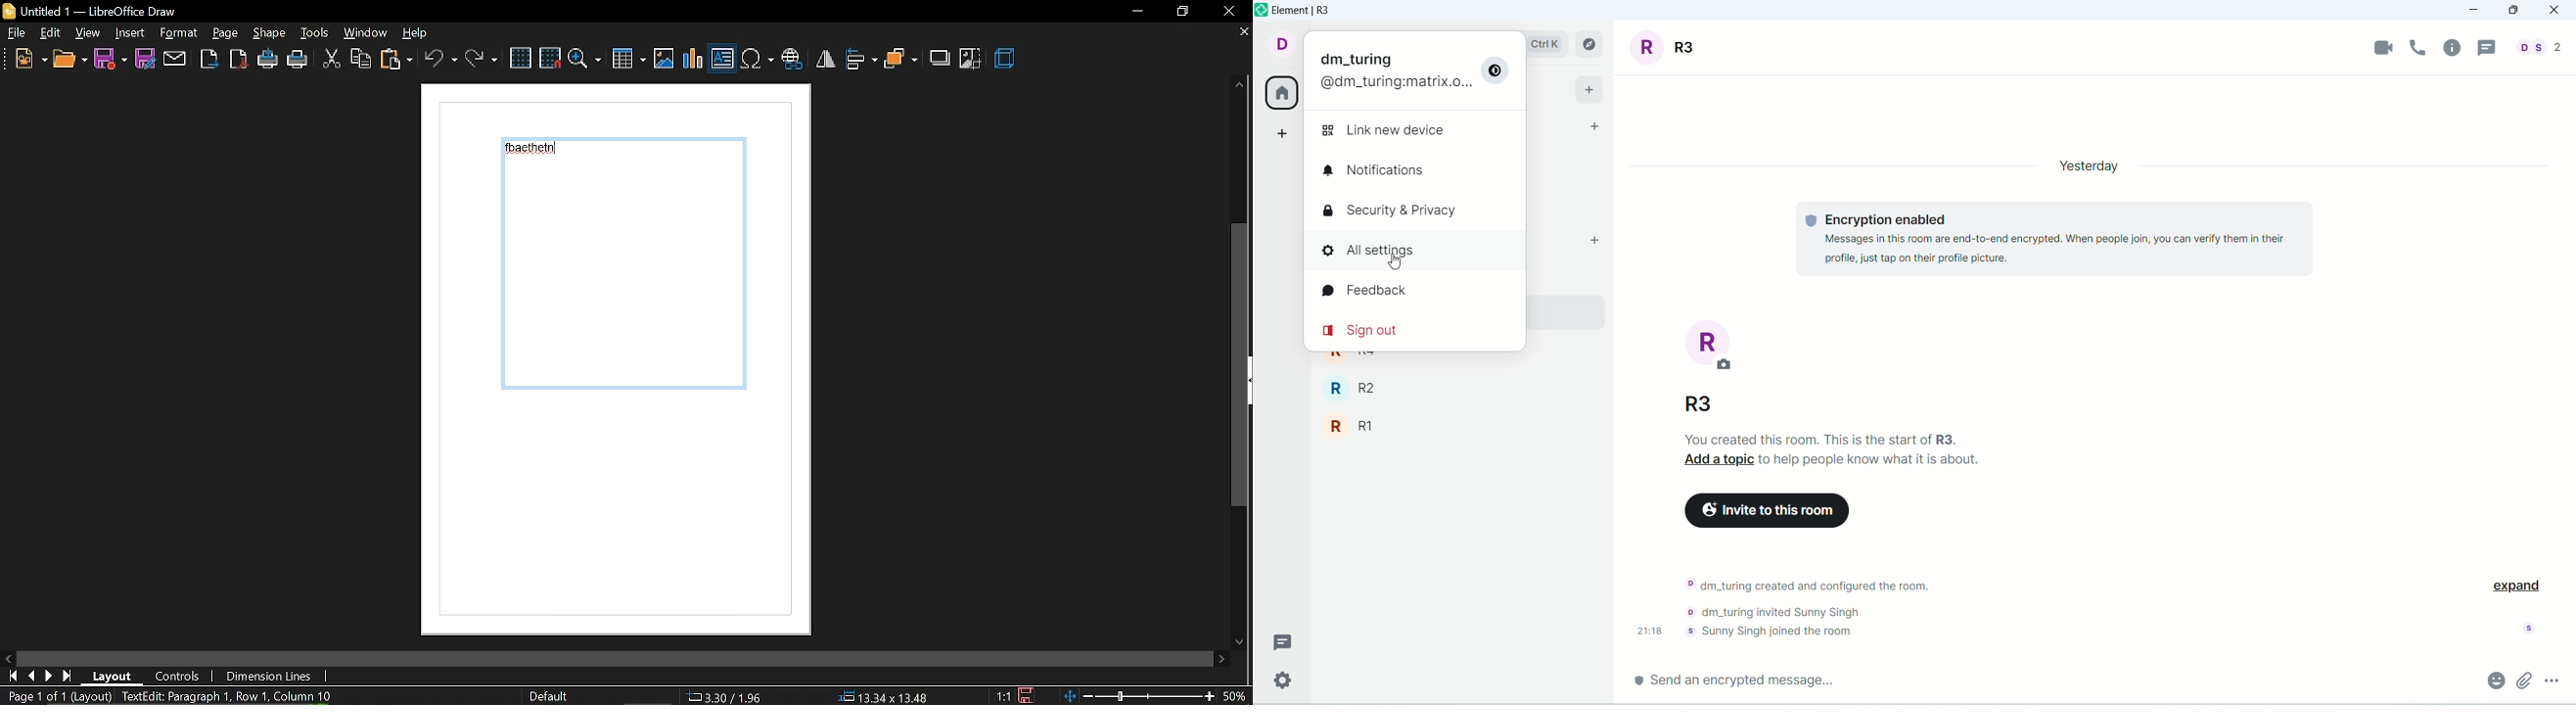 The width and height of the screenshot is (2576, 728). Describe the element at coordinates (901, 61) in the screenshot. I see `arrange` at that location.